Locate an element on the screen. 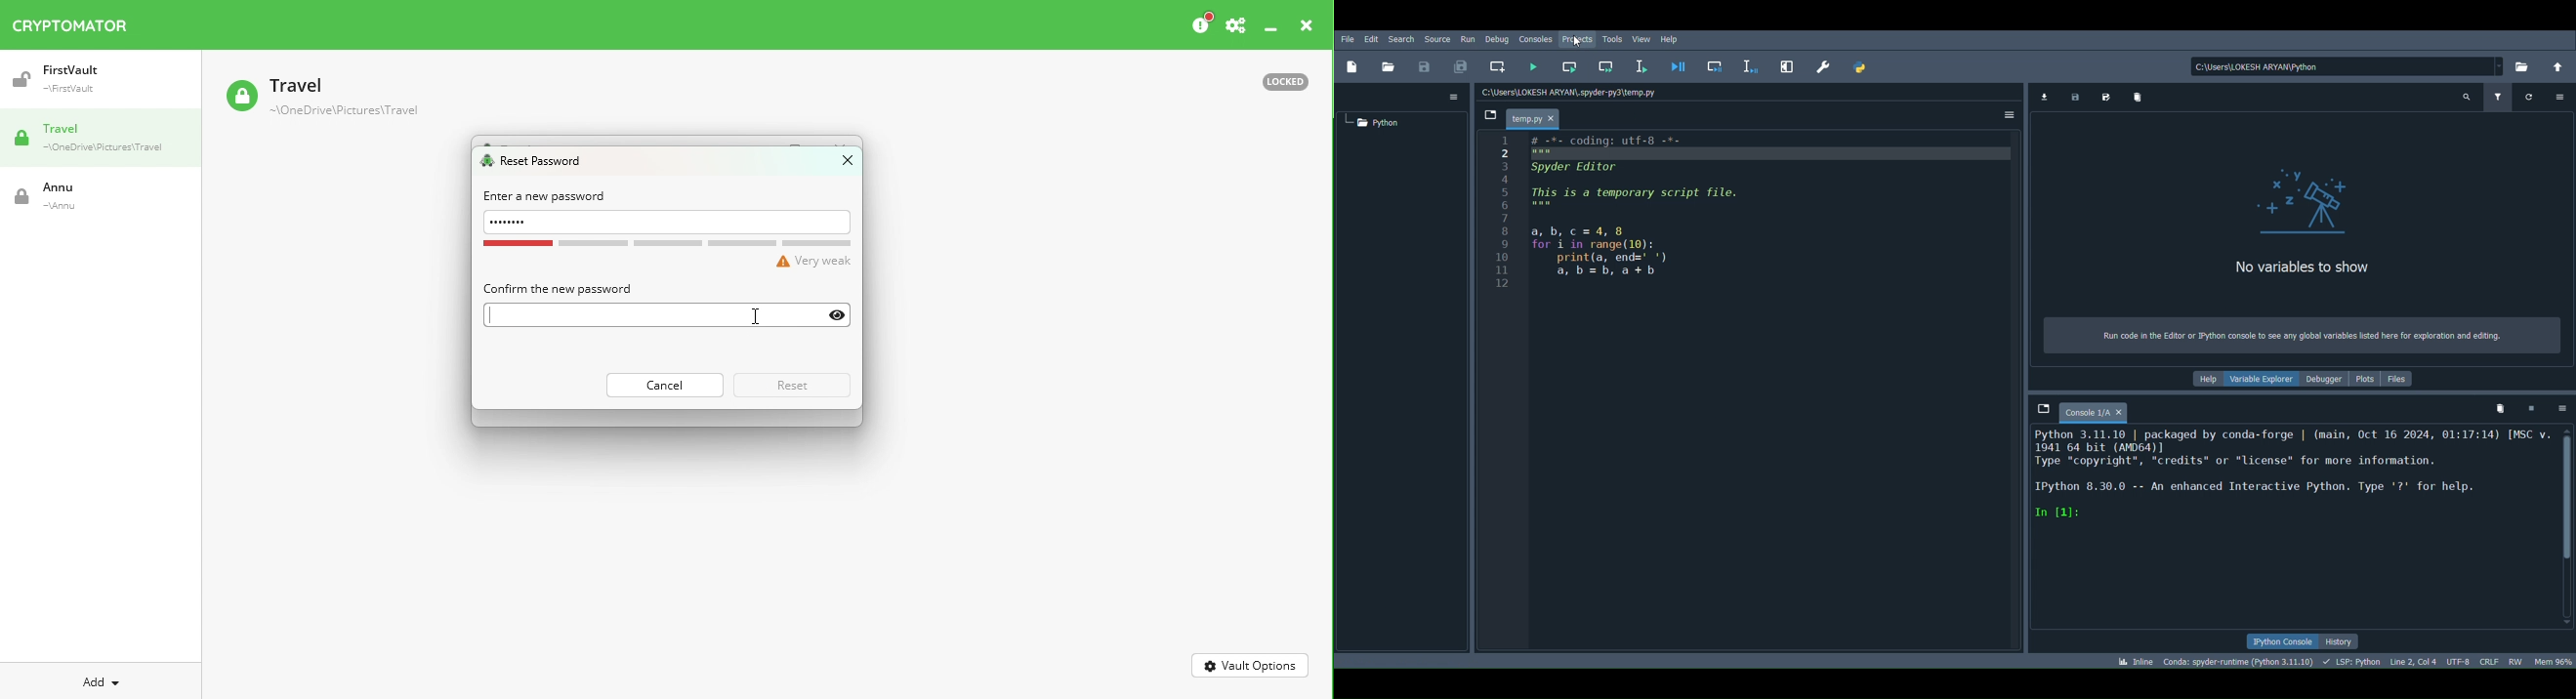 The image size is (2576, 700). Import data is located at coordinates (2045, 97).